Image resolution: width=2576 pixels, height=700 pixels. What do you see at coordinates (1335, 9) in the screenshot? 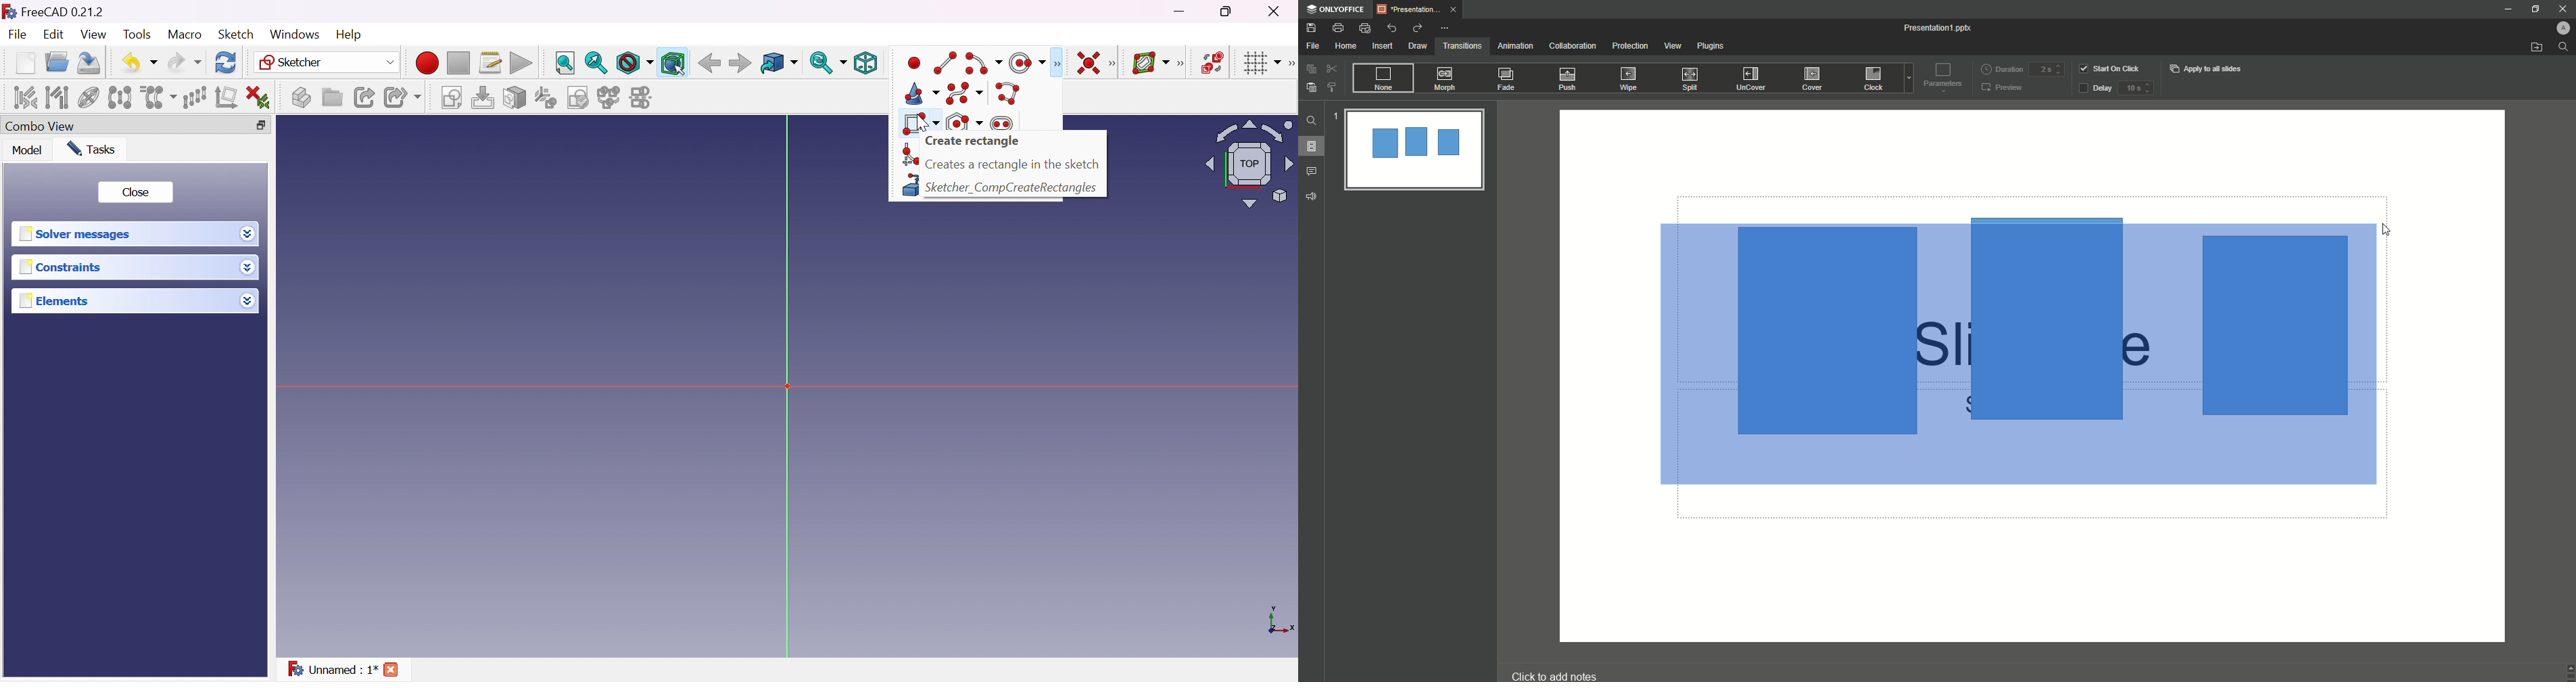
I see `ONLYOFFICE` at bounding box center [1335, 9].